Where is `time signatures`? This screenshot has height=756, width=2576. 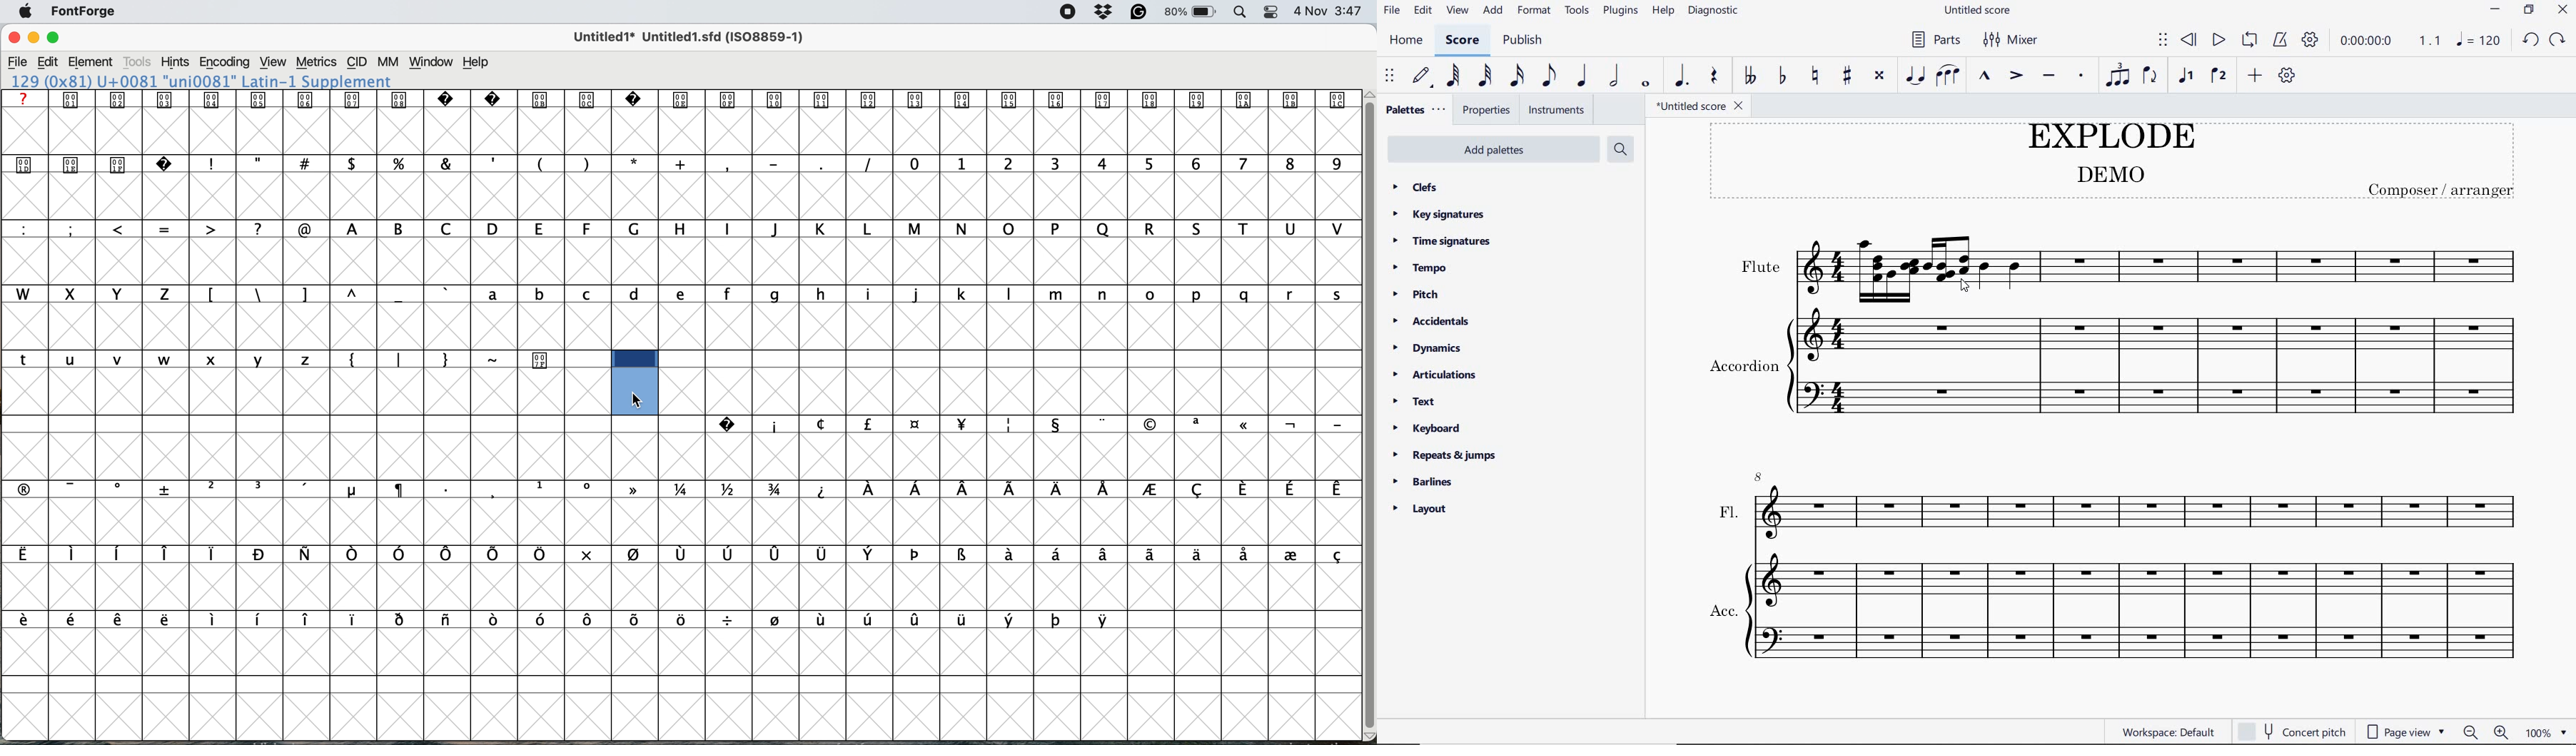 time signatures is located at coordinates (1445, 241).